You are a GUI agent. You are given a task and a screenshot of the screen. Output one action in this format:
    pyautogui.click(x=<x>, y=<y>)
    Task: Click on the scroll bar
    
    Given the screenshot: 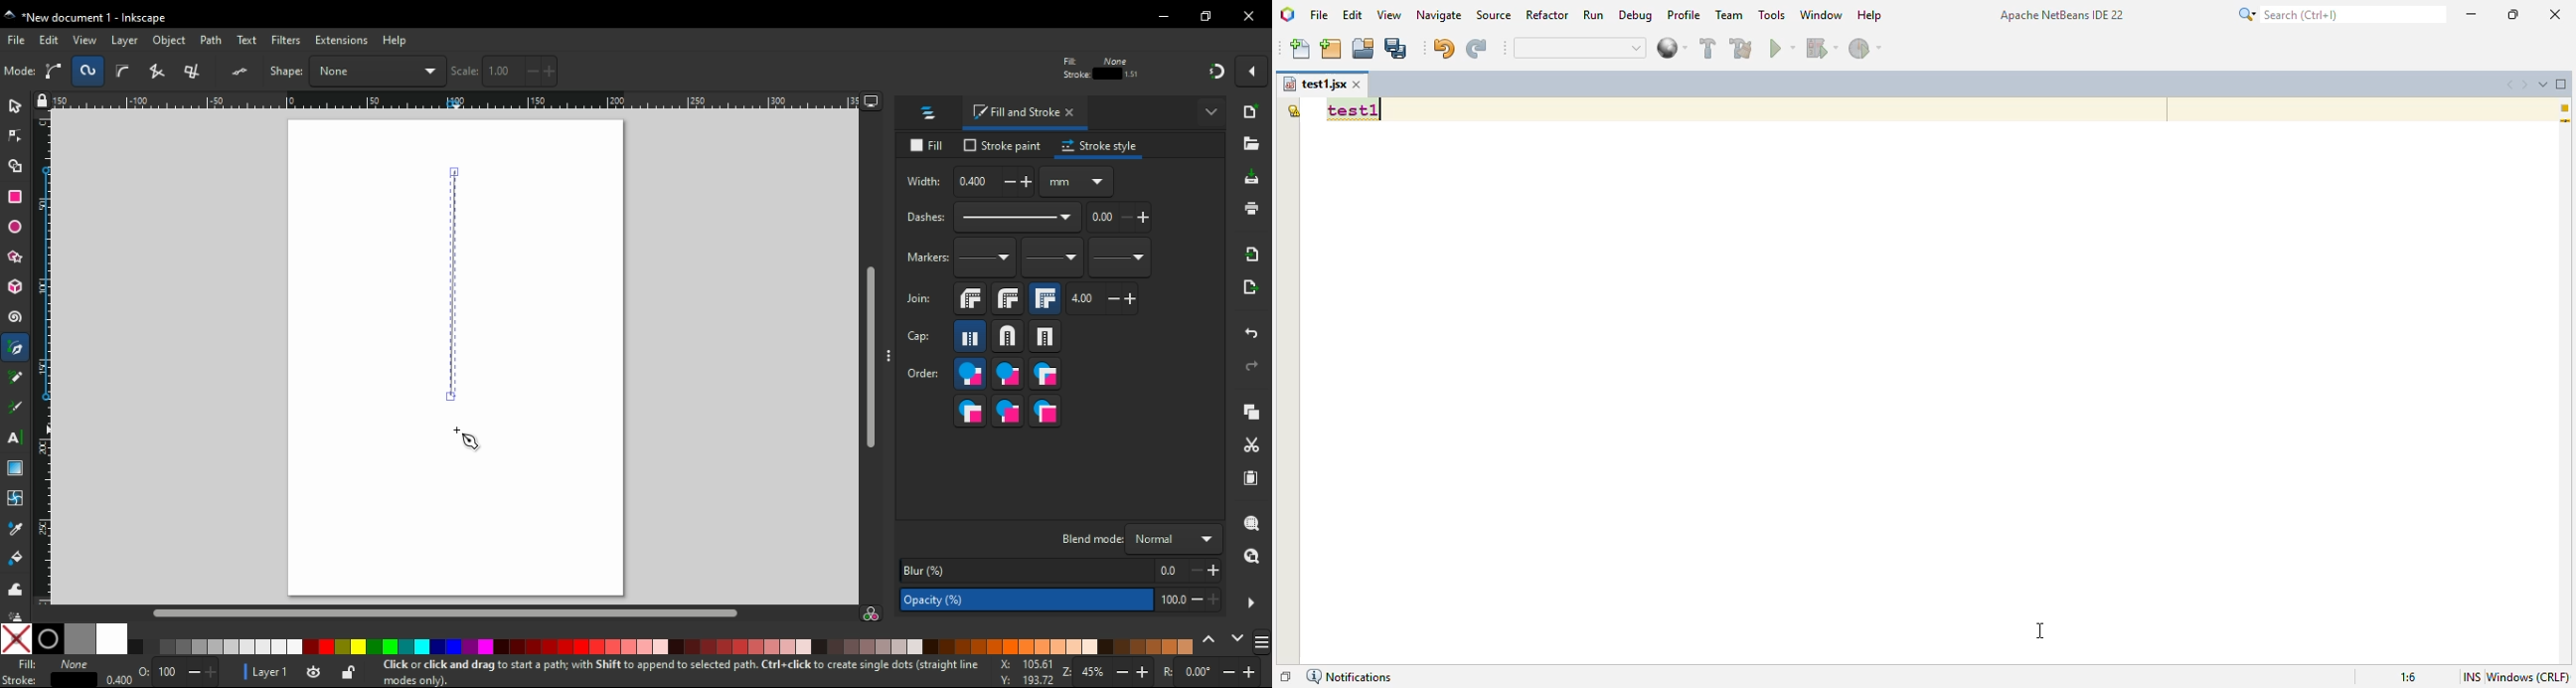 What is the action you would take?
    pyautogui.click(x=872, y=358)
    